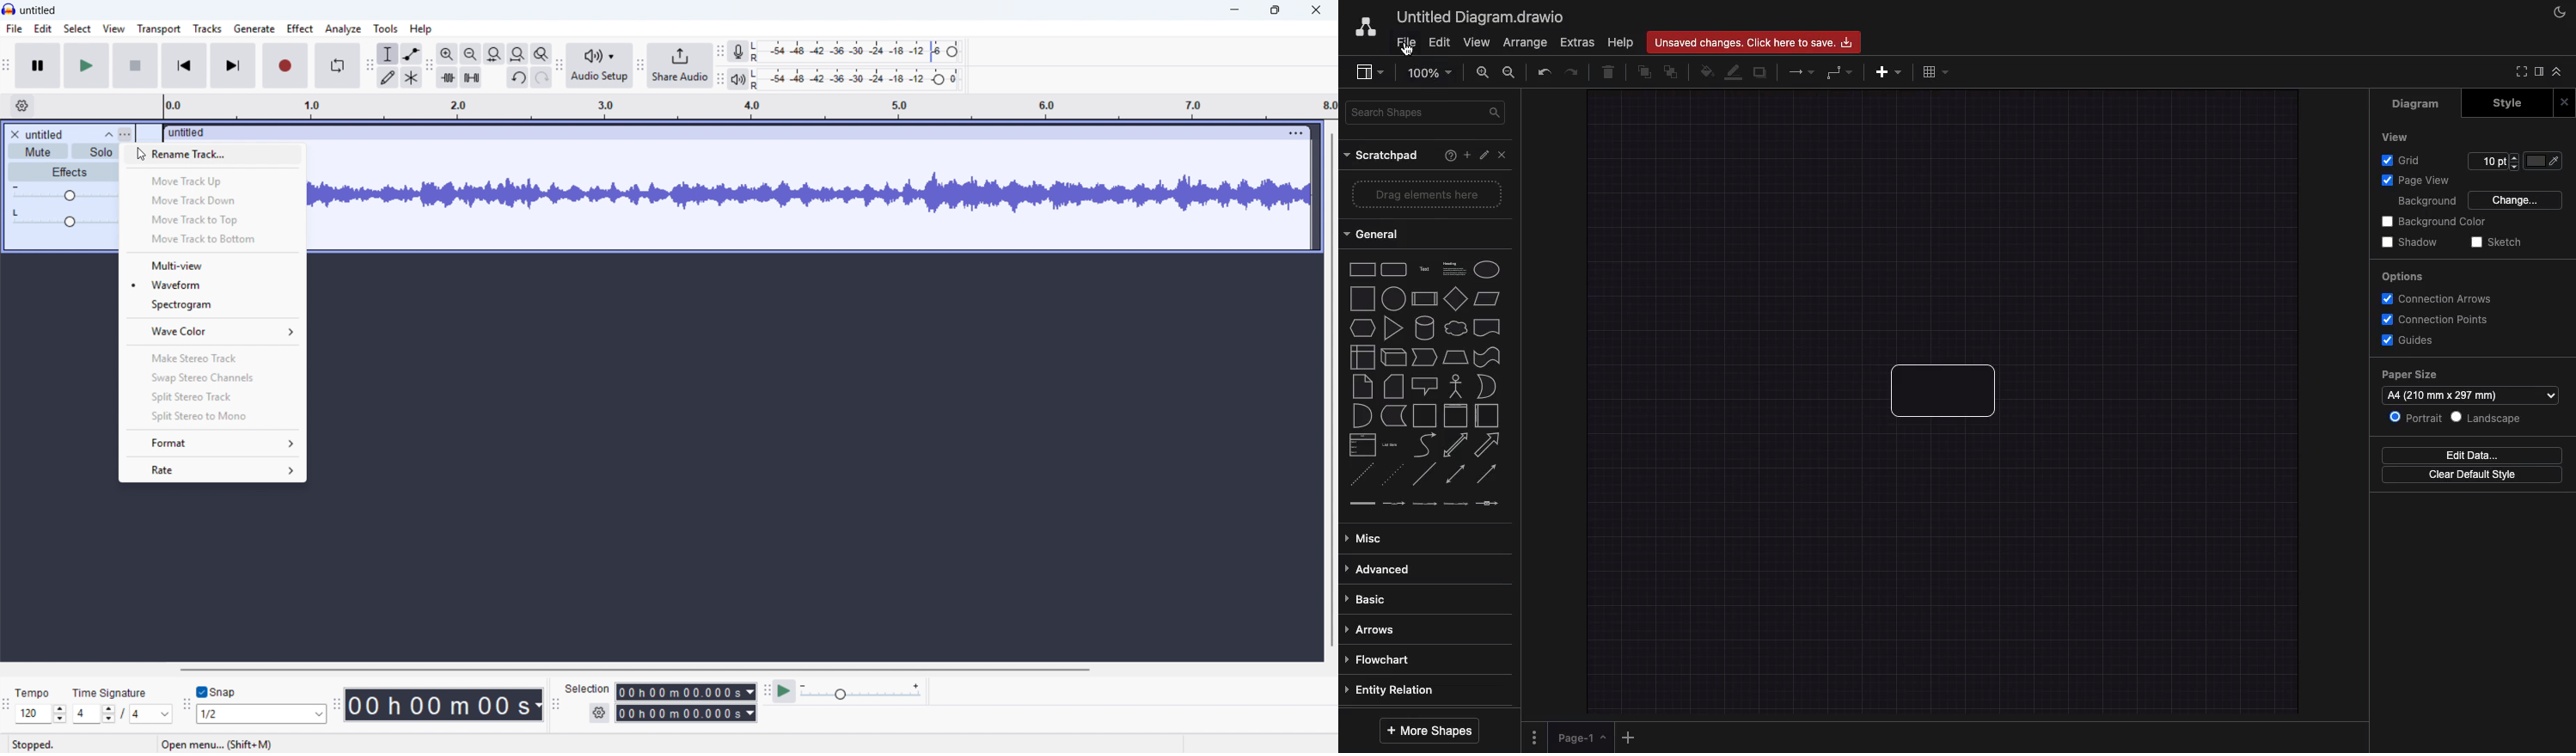  What do you see at coordinates (1434, 73) in the screenshot?
I see `100%` at bounding box center [1434, 73].